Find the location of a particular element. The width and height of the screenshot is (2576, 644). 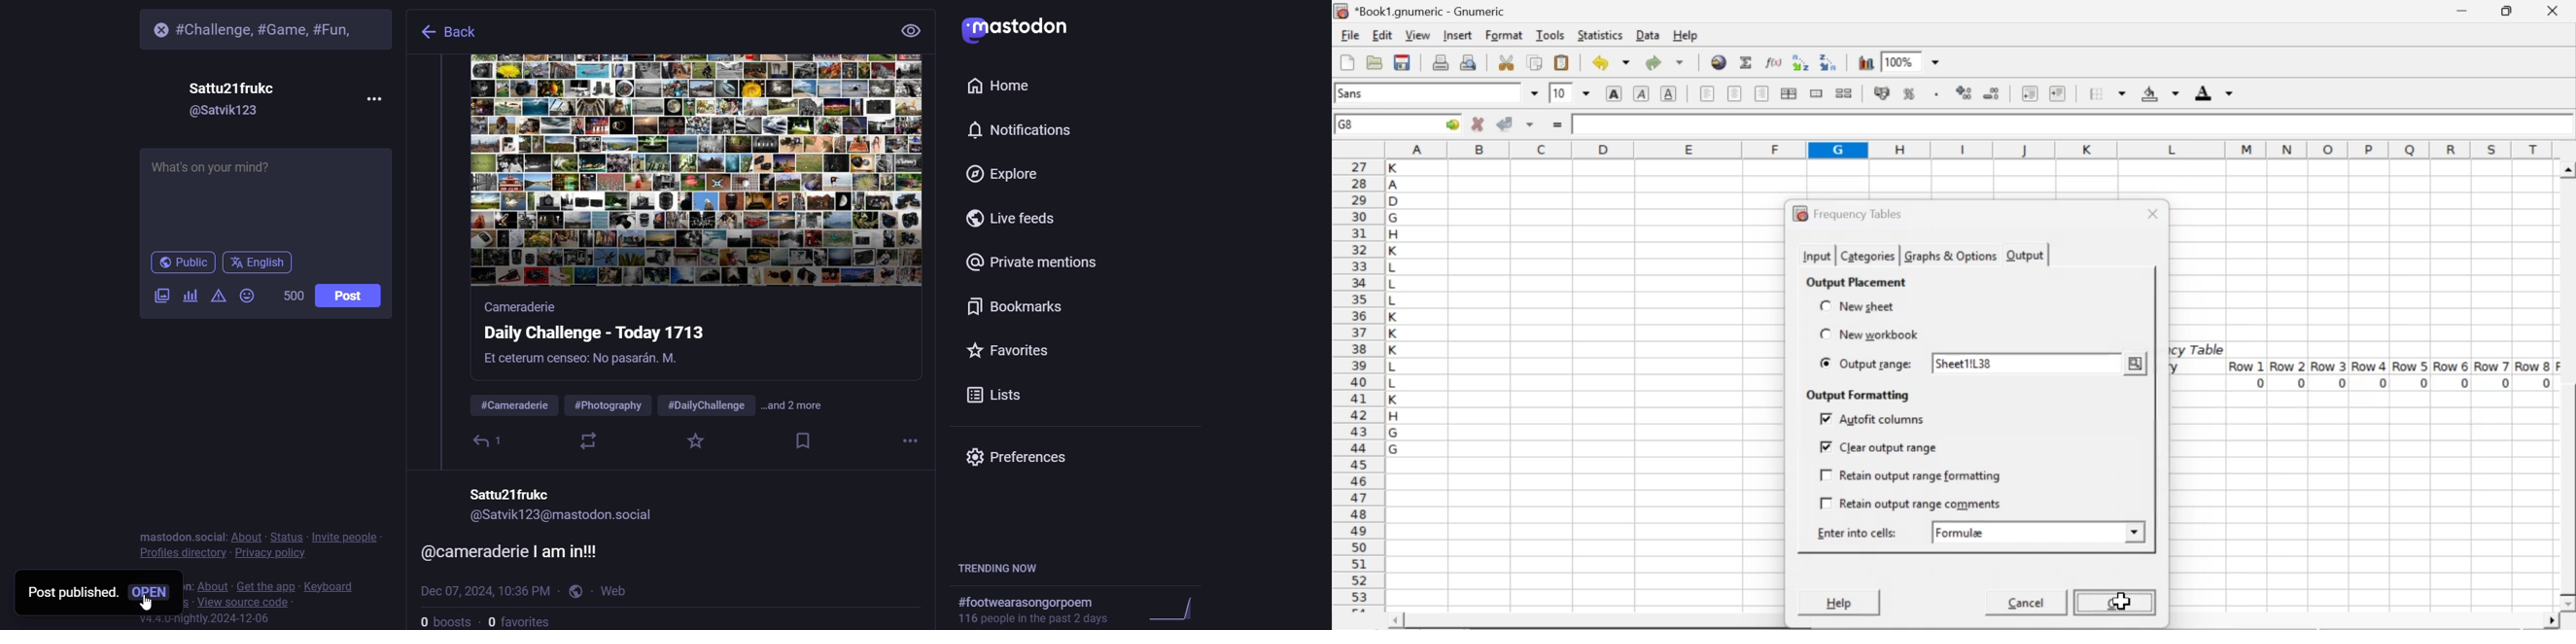

foreground is located at coordinates (2214, 92).